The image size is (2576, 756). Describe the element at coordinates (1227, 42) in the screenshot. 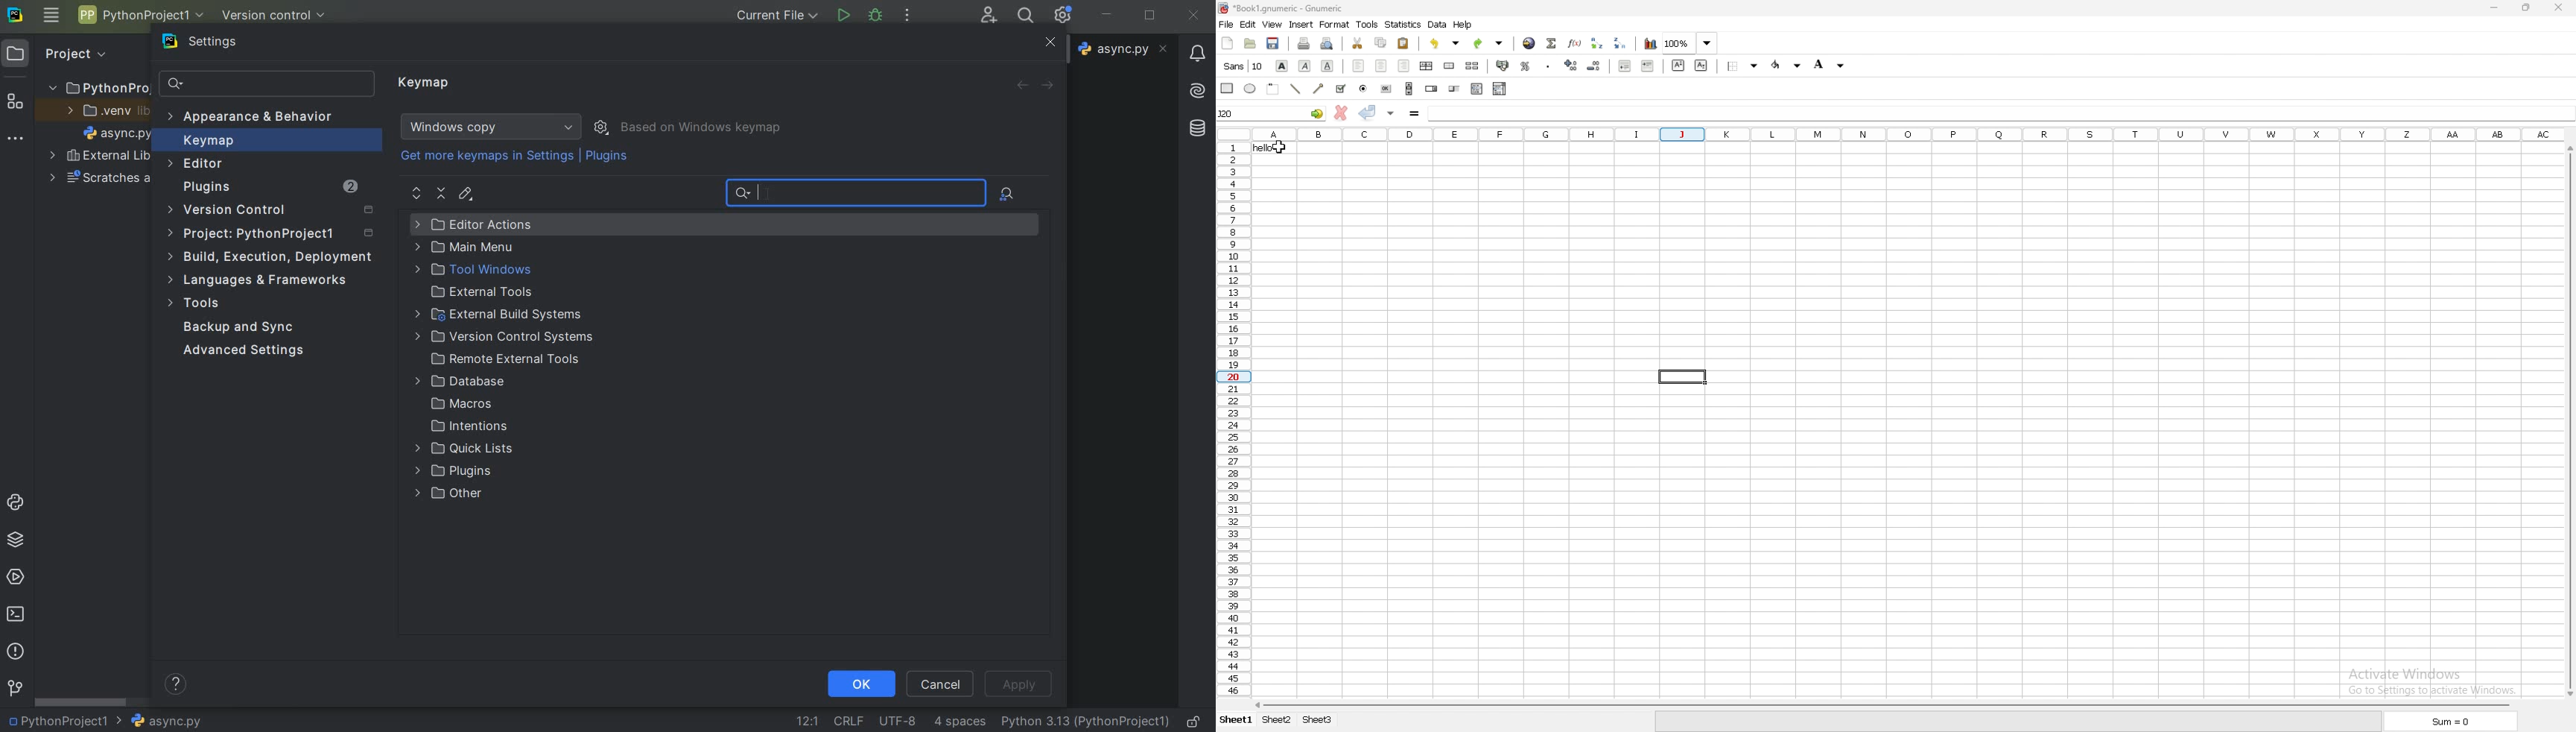

I see `new` at that location.